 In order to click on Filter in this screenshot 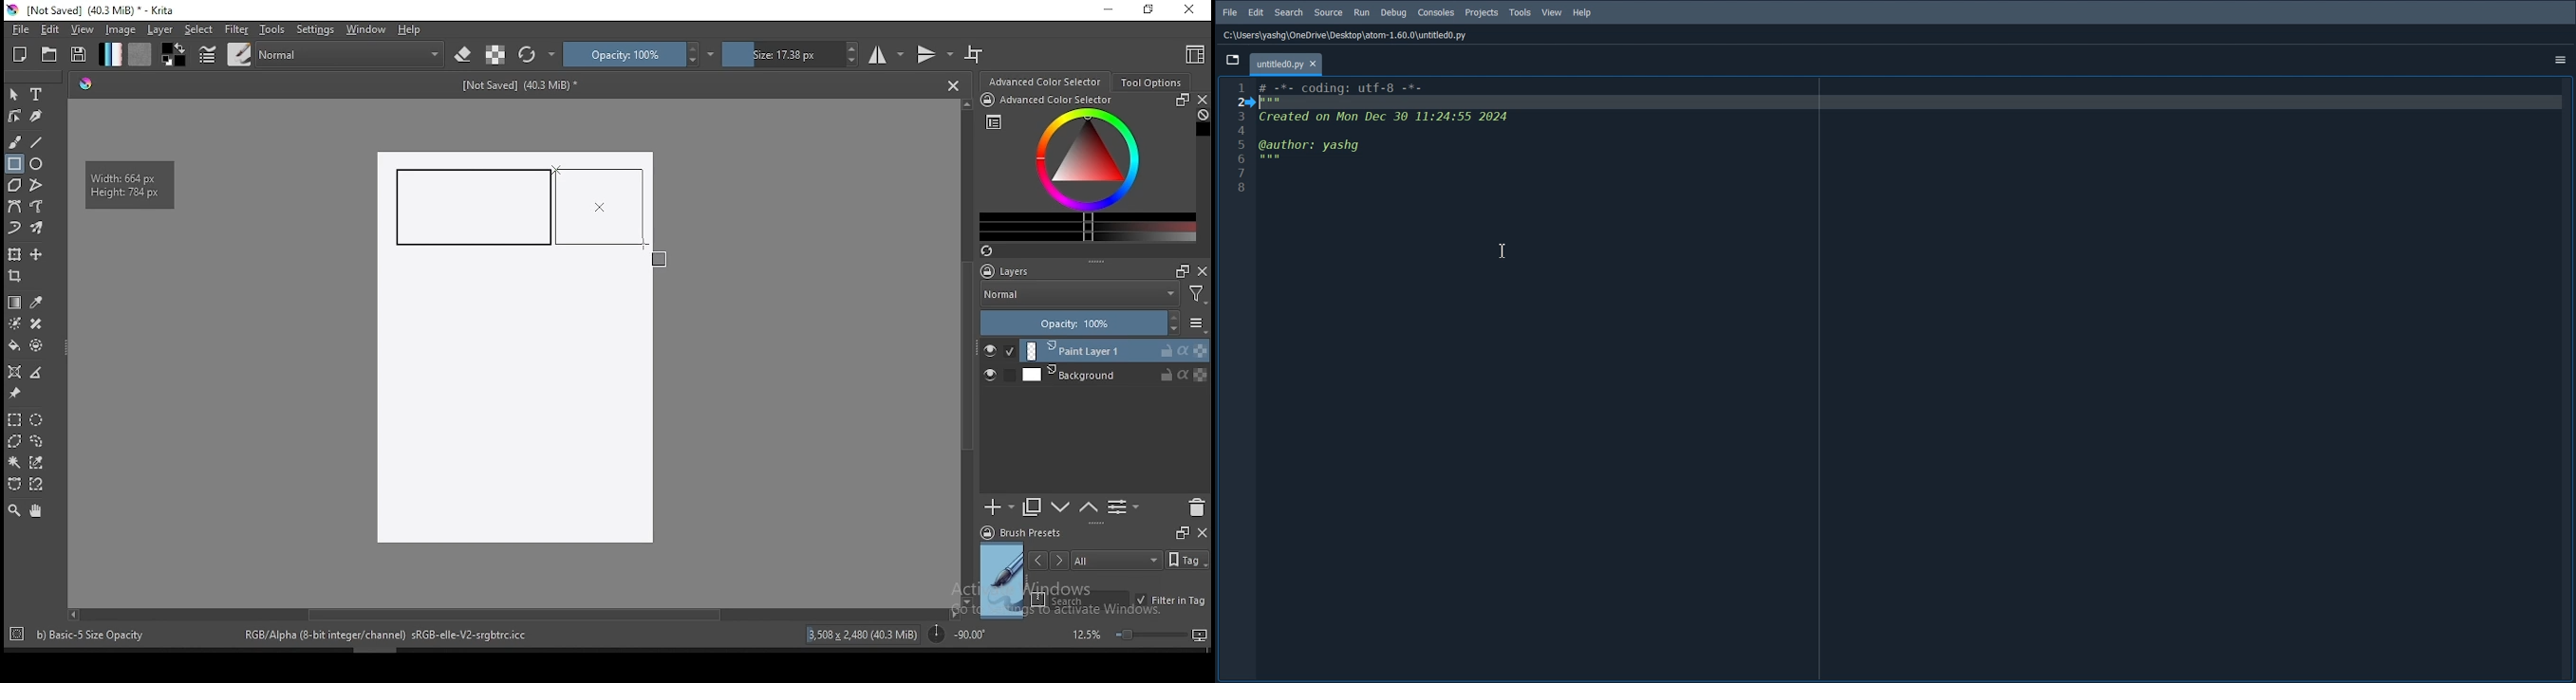, I will do `click(1197, 297)`.